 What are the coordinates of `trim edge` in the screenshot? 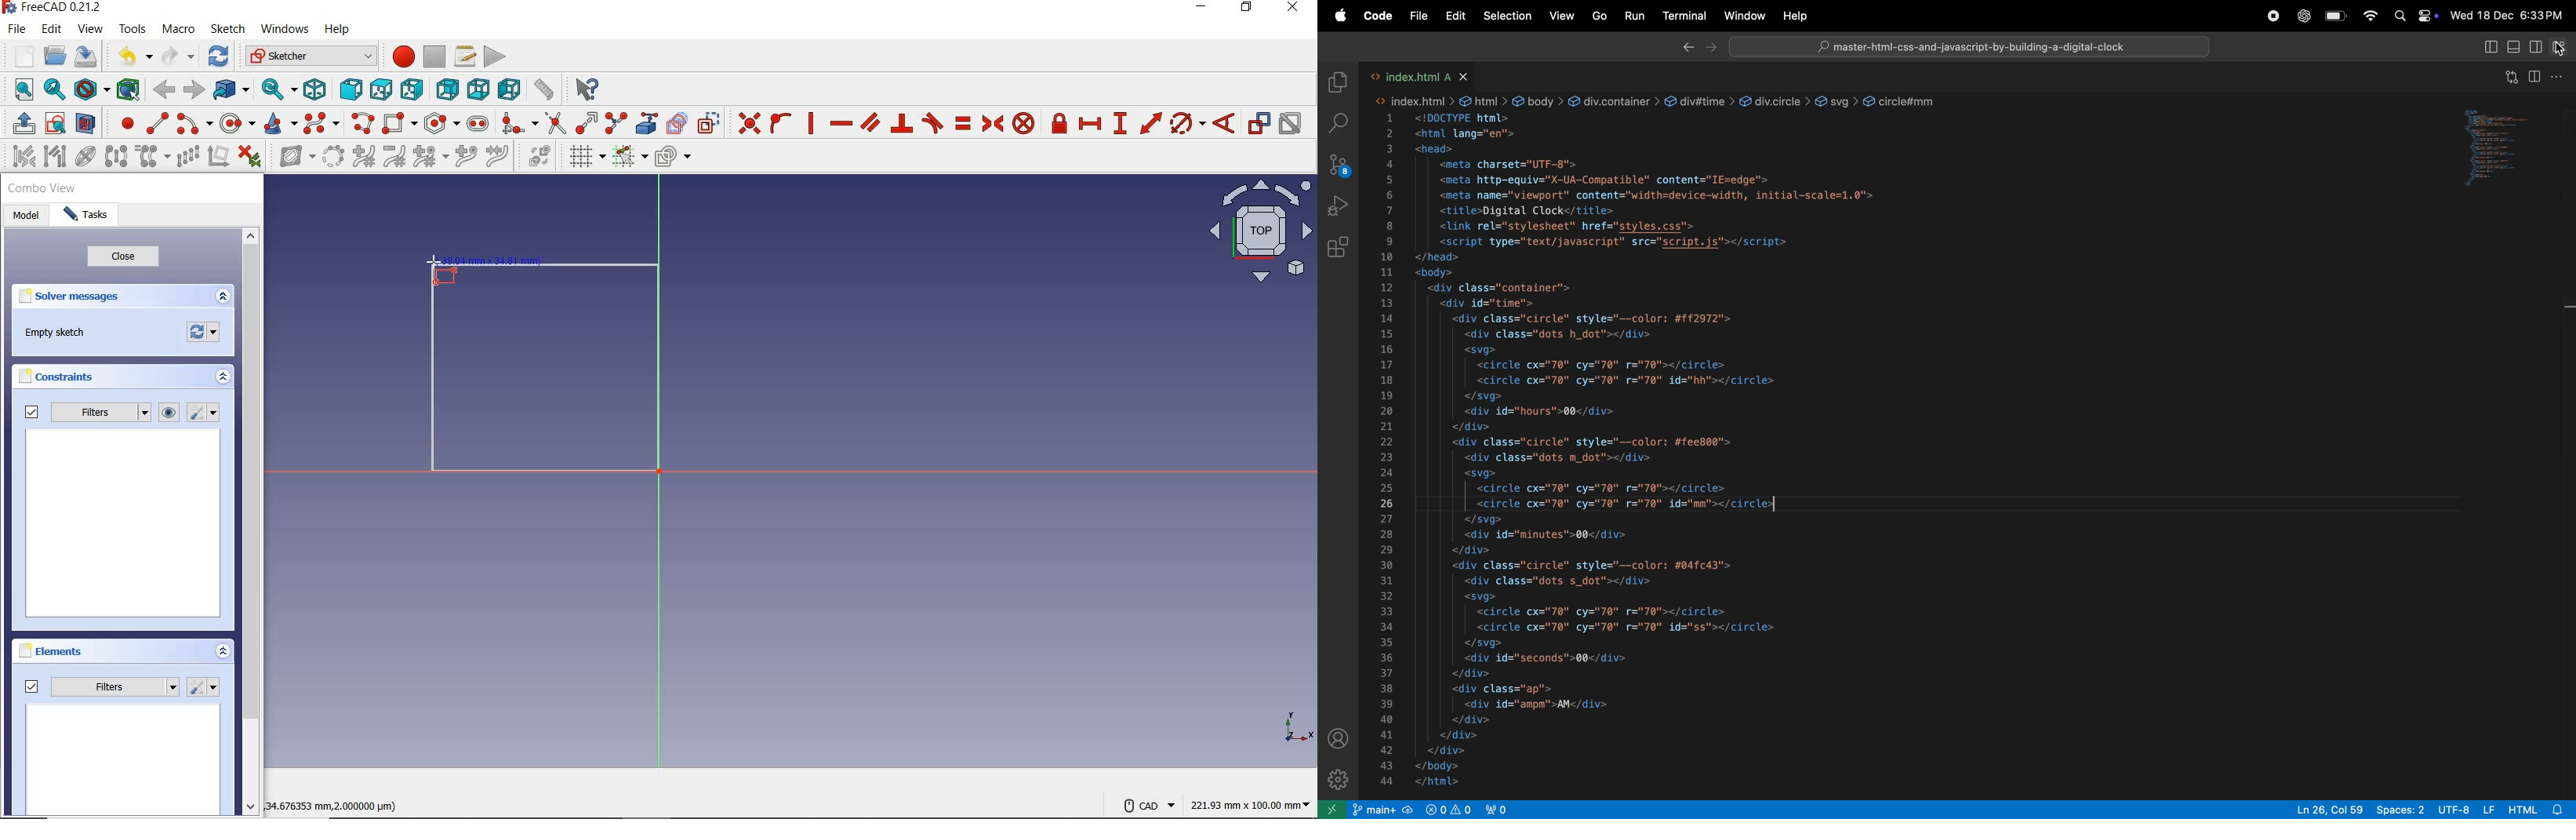 It's located at (554, 123).